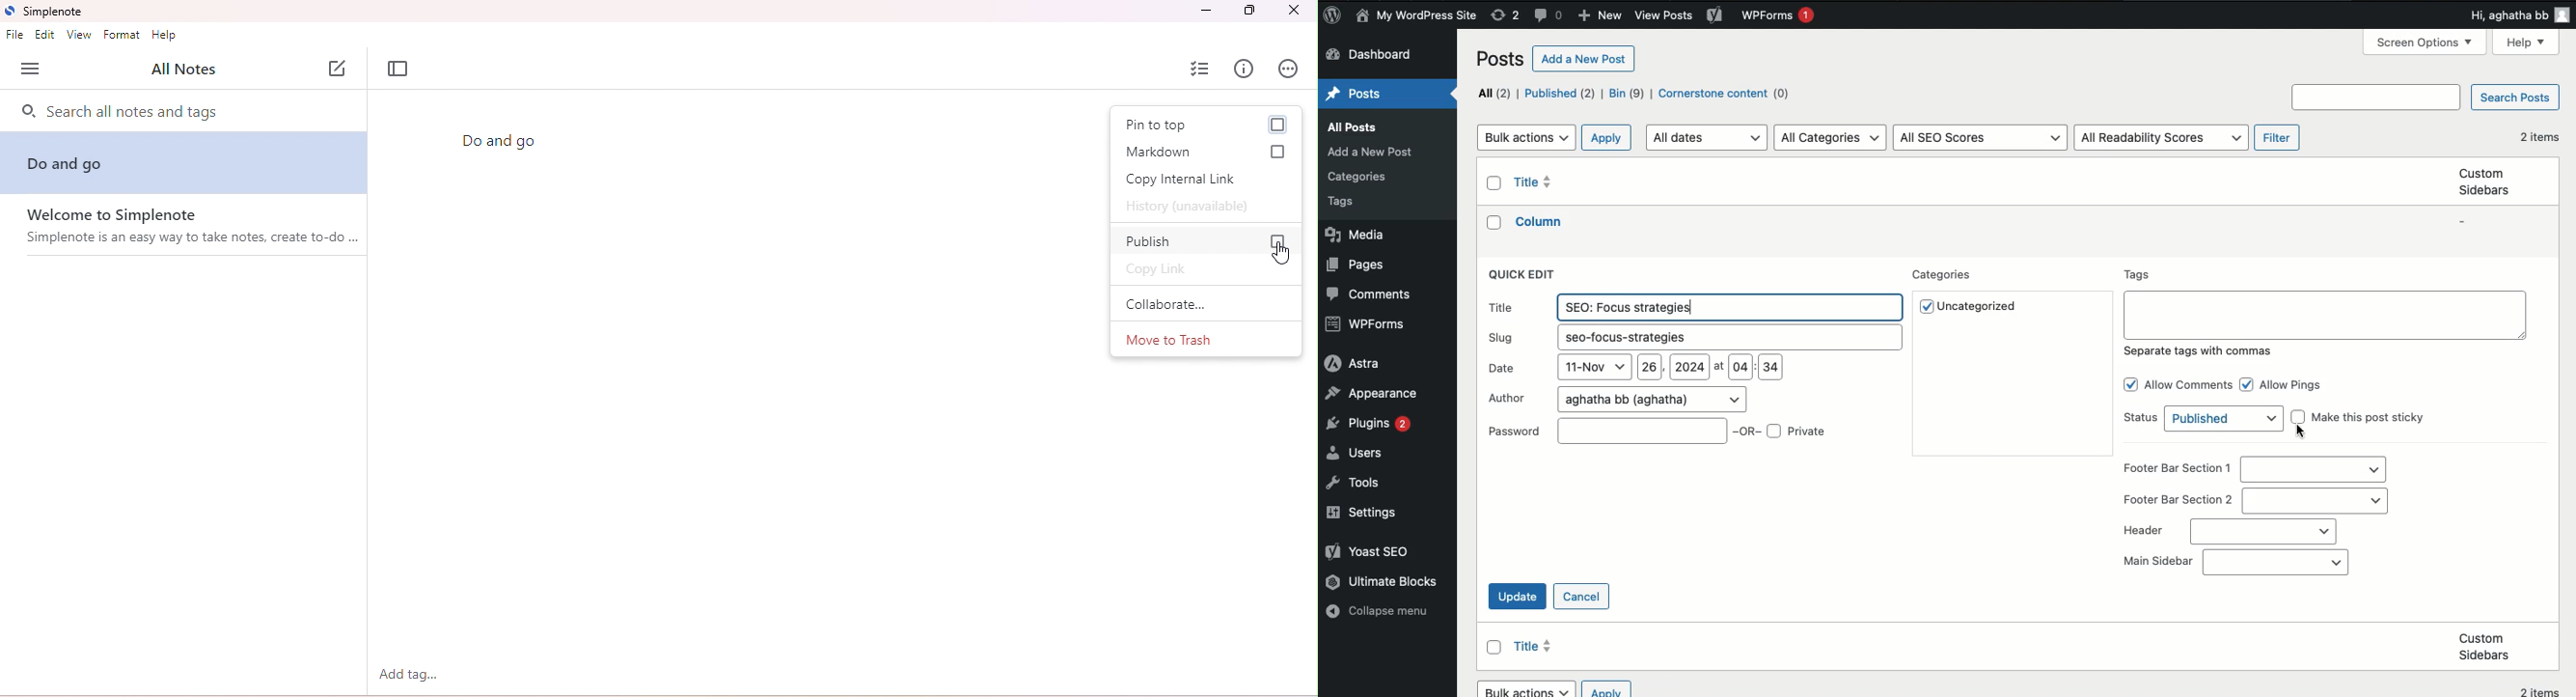 This screenshot has width=2576, height=700. Describe the element at coordinates (1811, 432) in the screenshot. I see `OR Private` at that location.